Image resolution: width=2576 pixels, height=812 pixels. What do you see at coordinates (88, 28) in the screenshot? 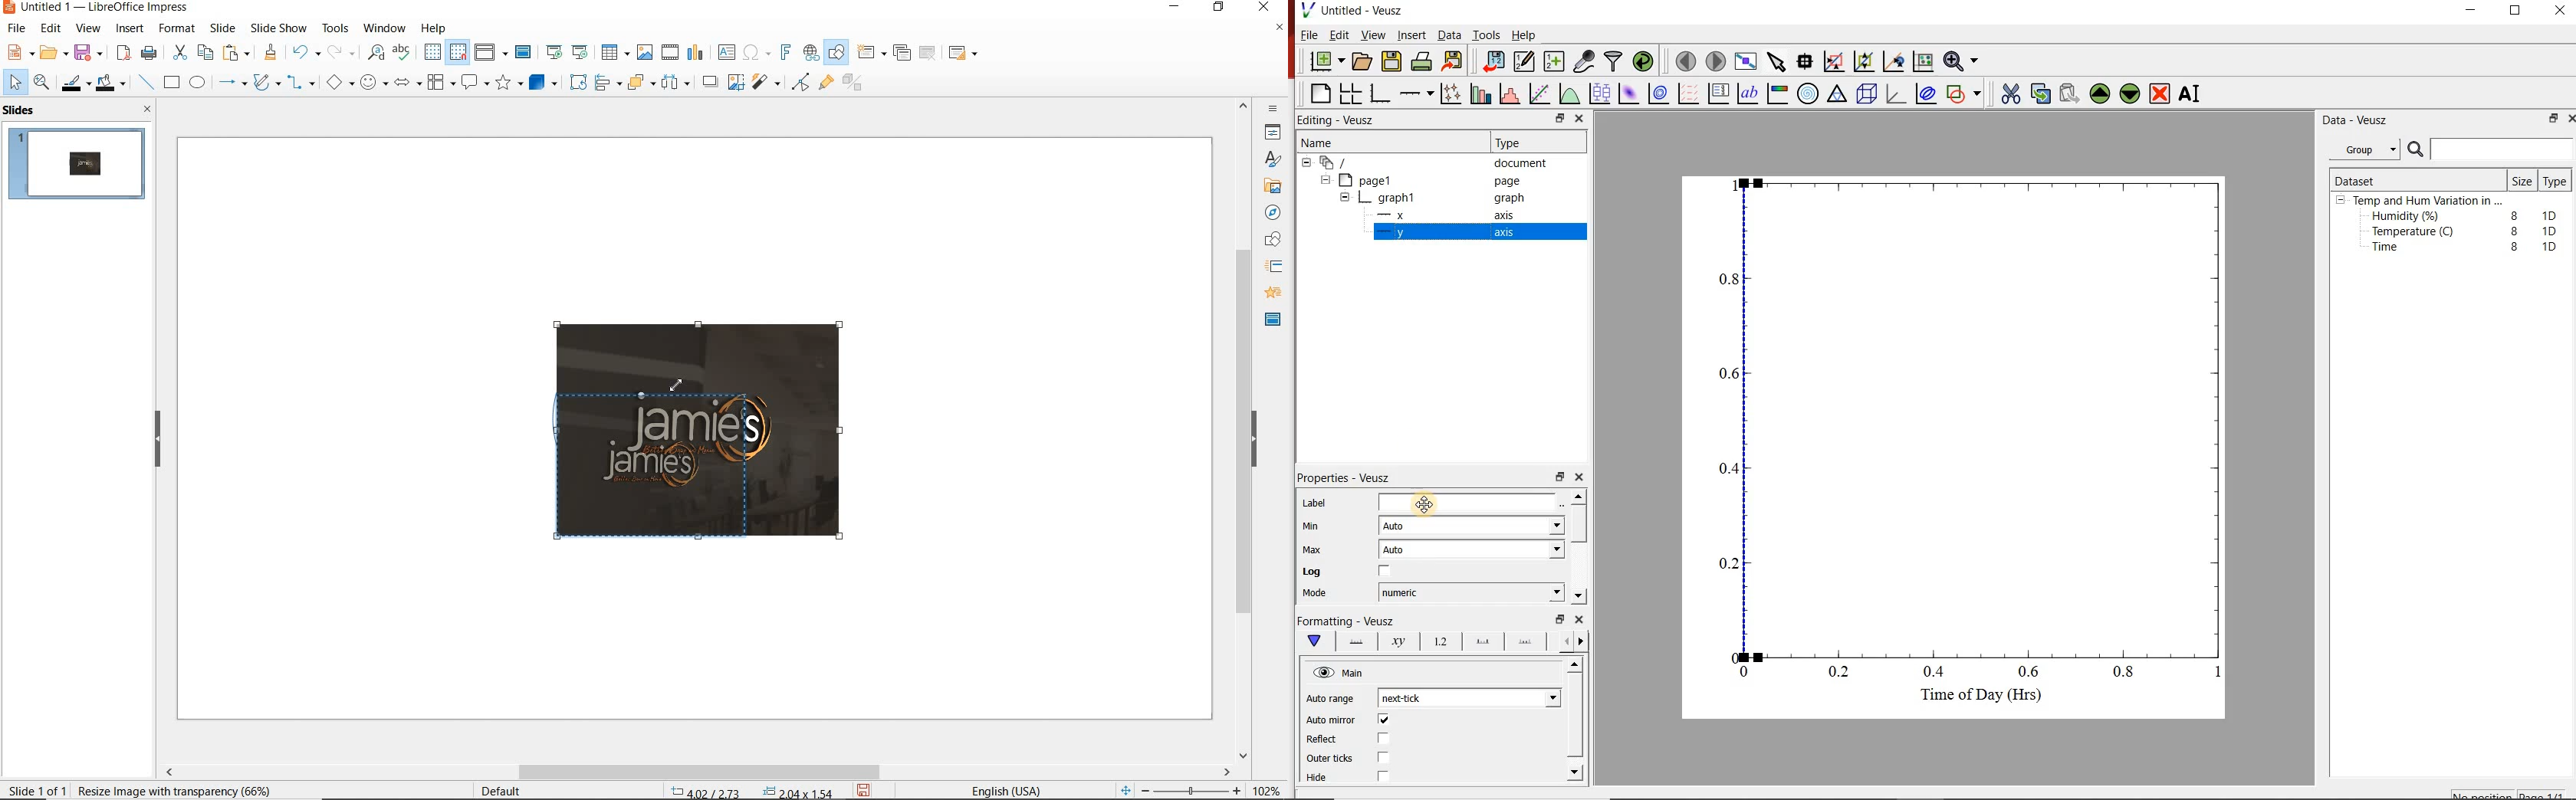
I see `view` at bounding box center [88, 28].